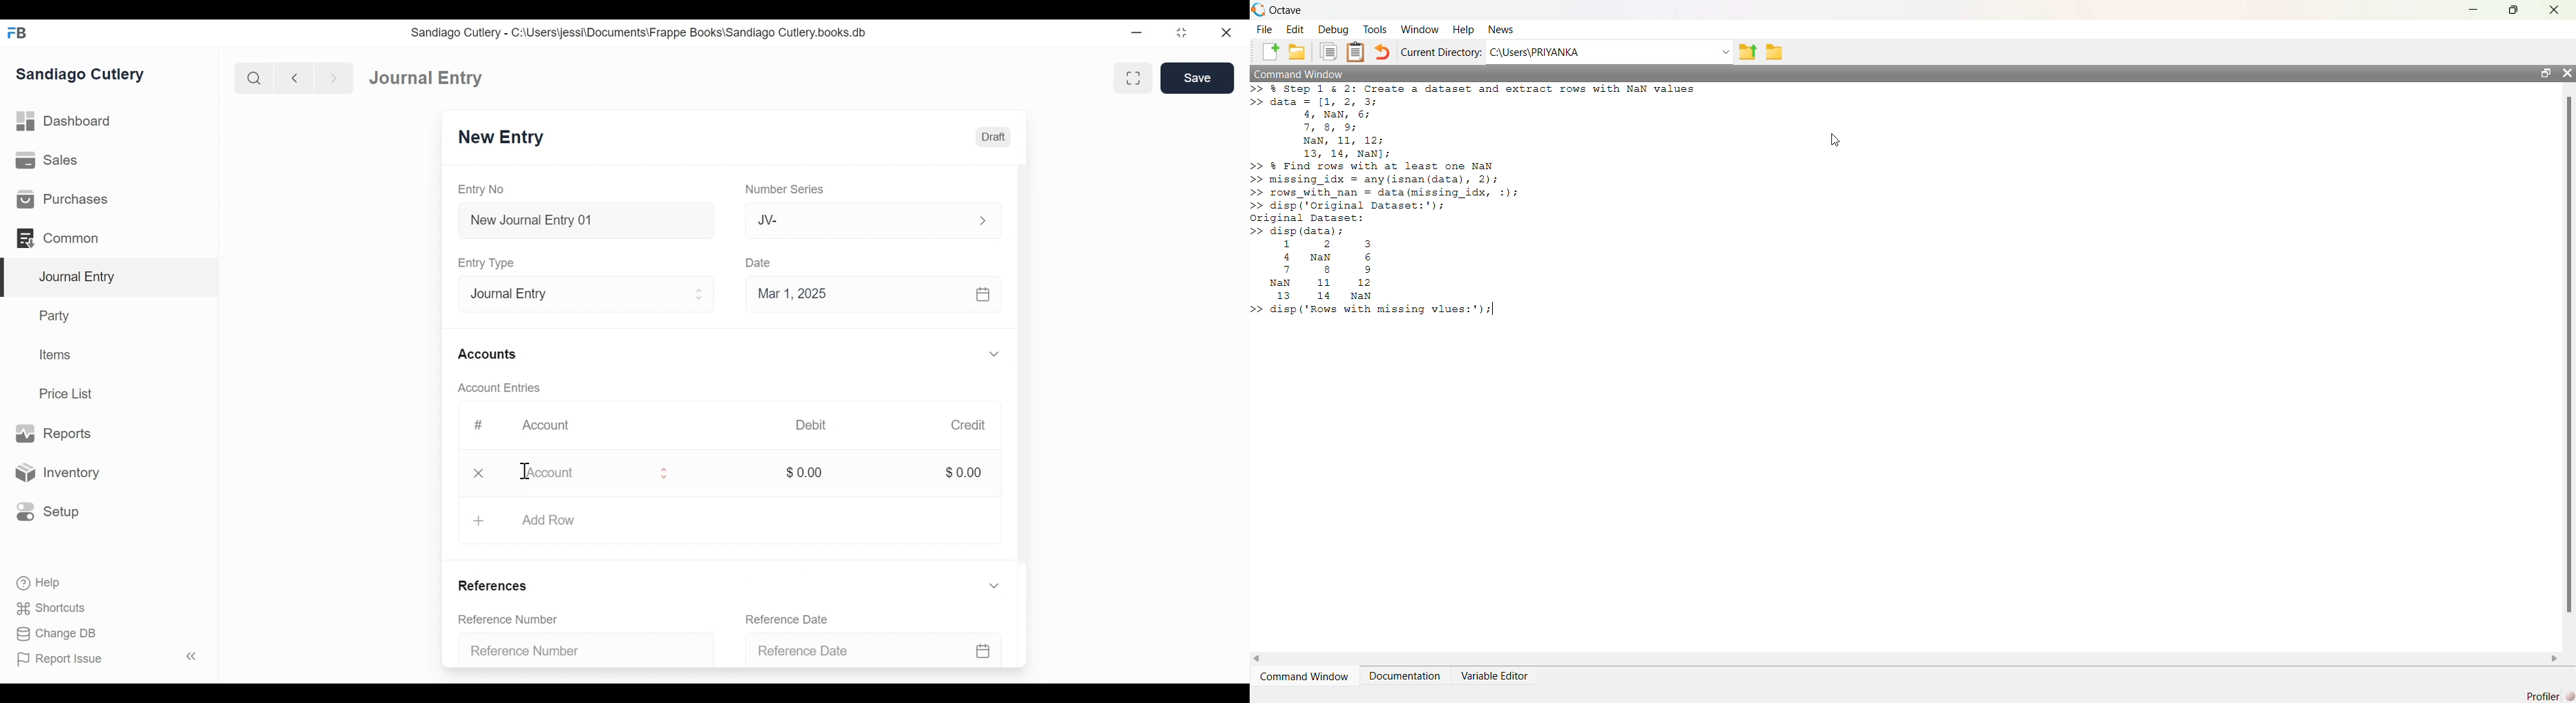 This screenshot has width=2576, height=728. I want to click on #, so click(474, 425).